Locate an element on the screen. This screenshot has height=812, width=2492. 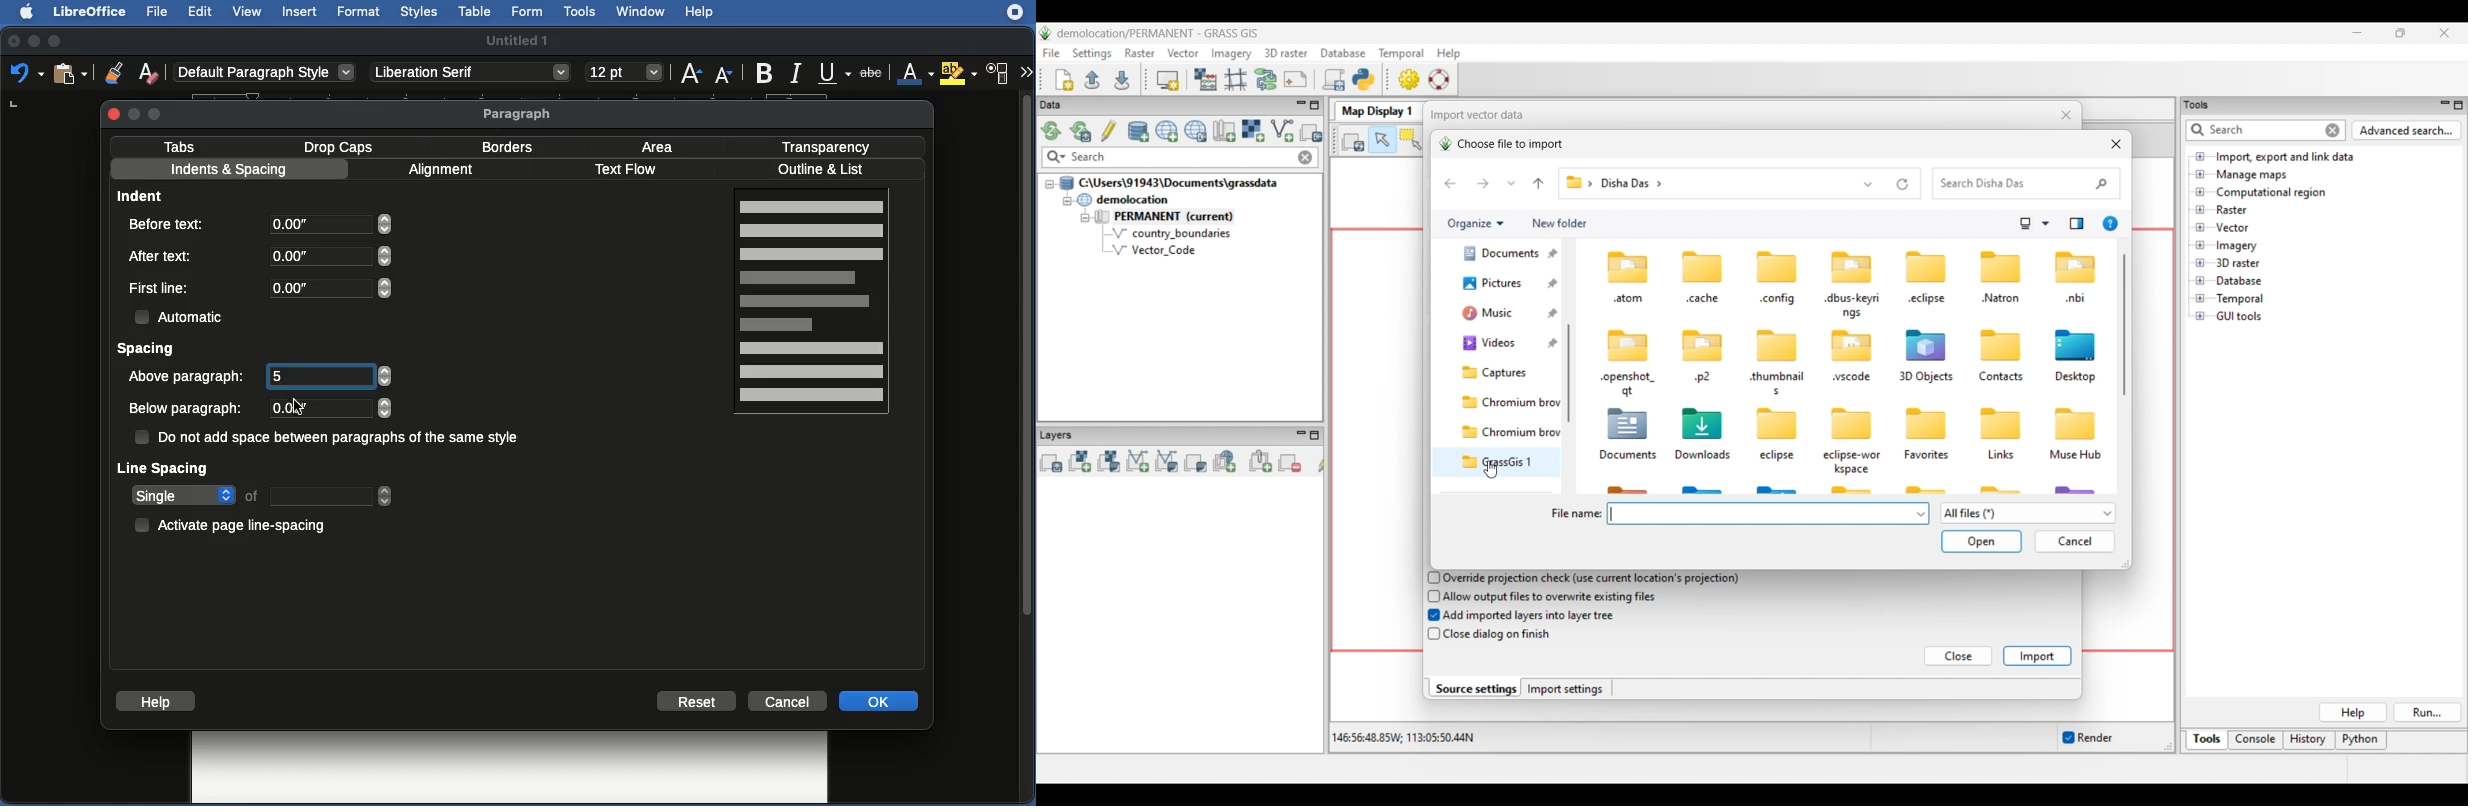
Window is located at coordinates (640, 12).